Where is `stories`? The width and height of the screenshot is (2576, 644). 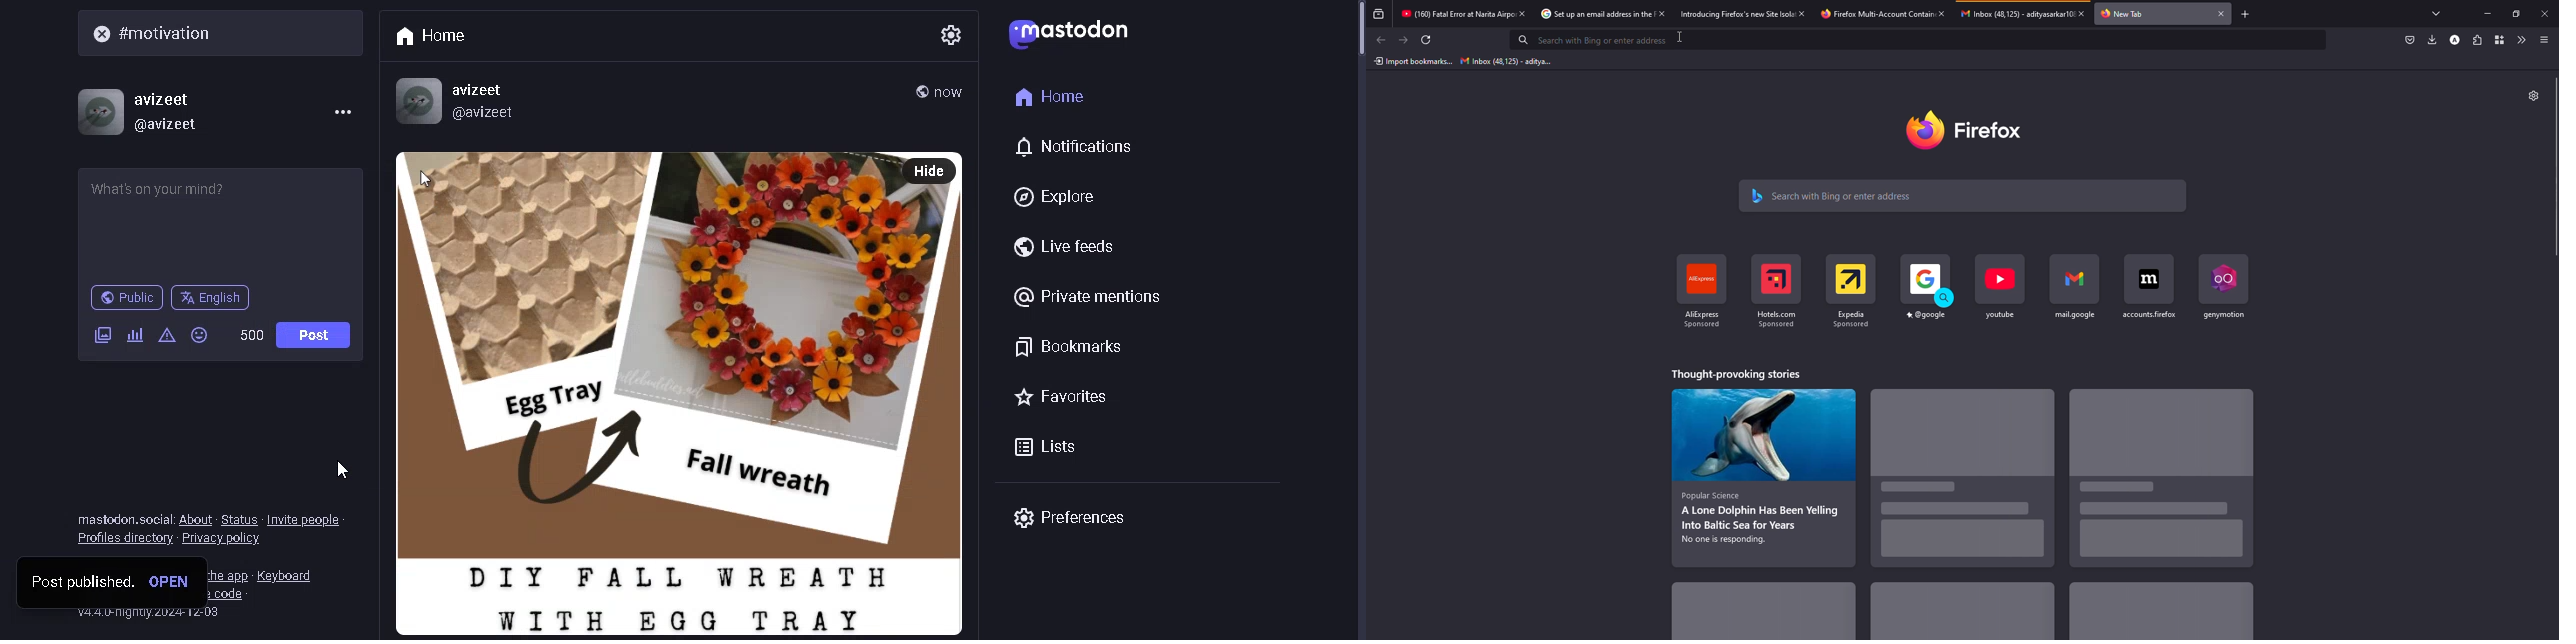 stories is located at coordinates (2164, 480).